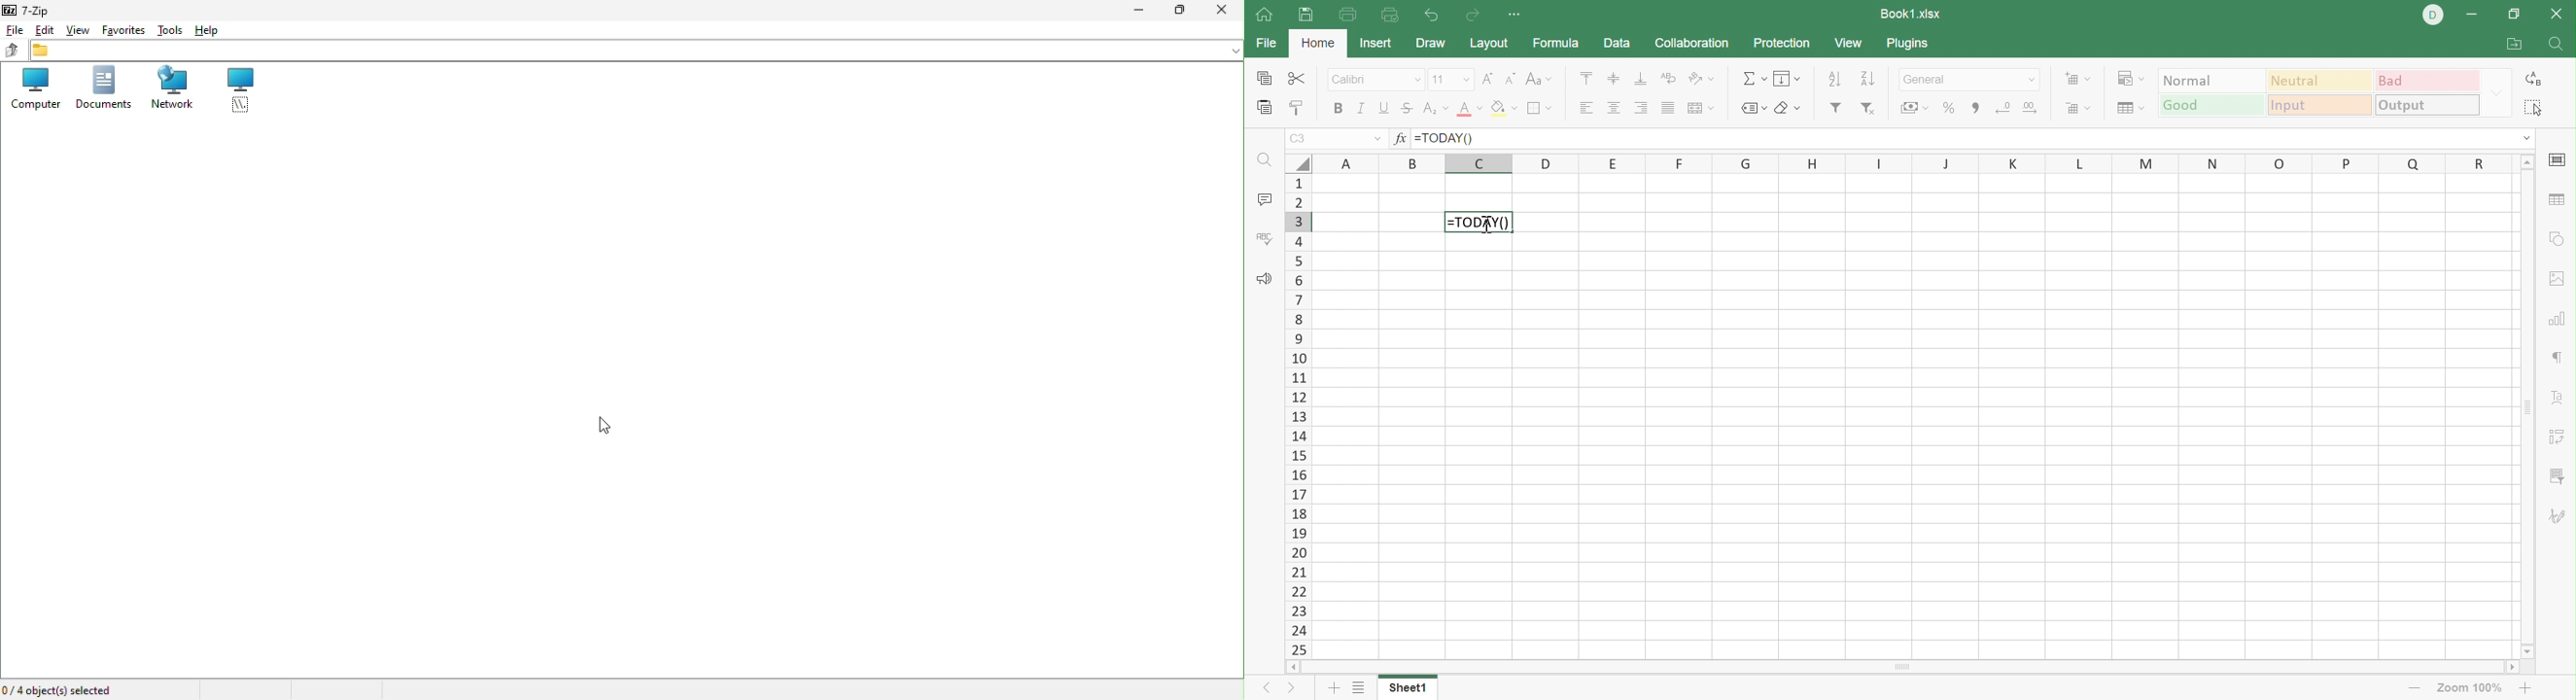  What do you see at coordinates (1463, 78) in the screenshot?
I see `Drop Down` at bounding box center [1463, 78].